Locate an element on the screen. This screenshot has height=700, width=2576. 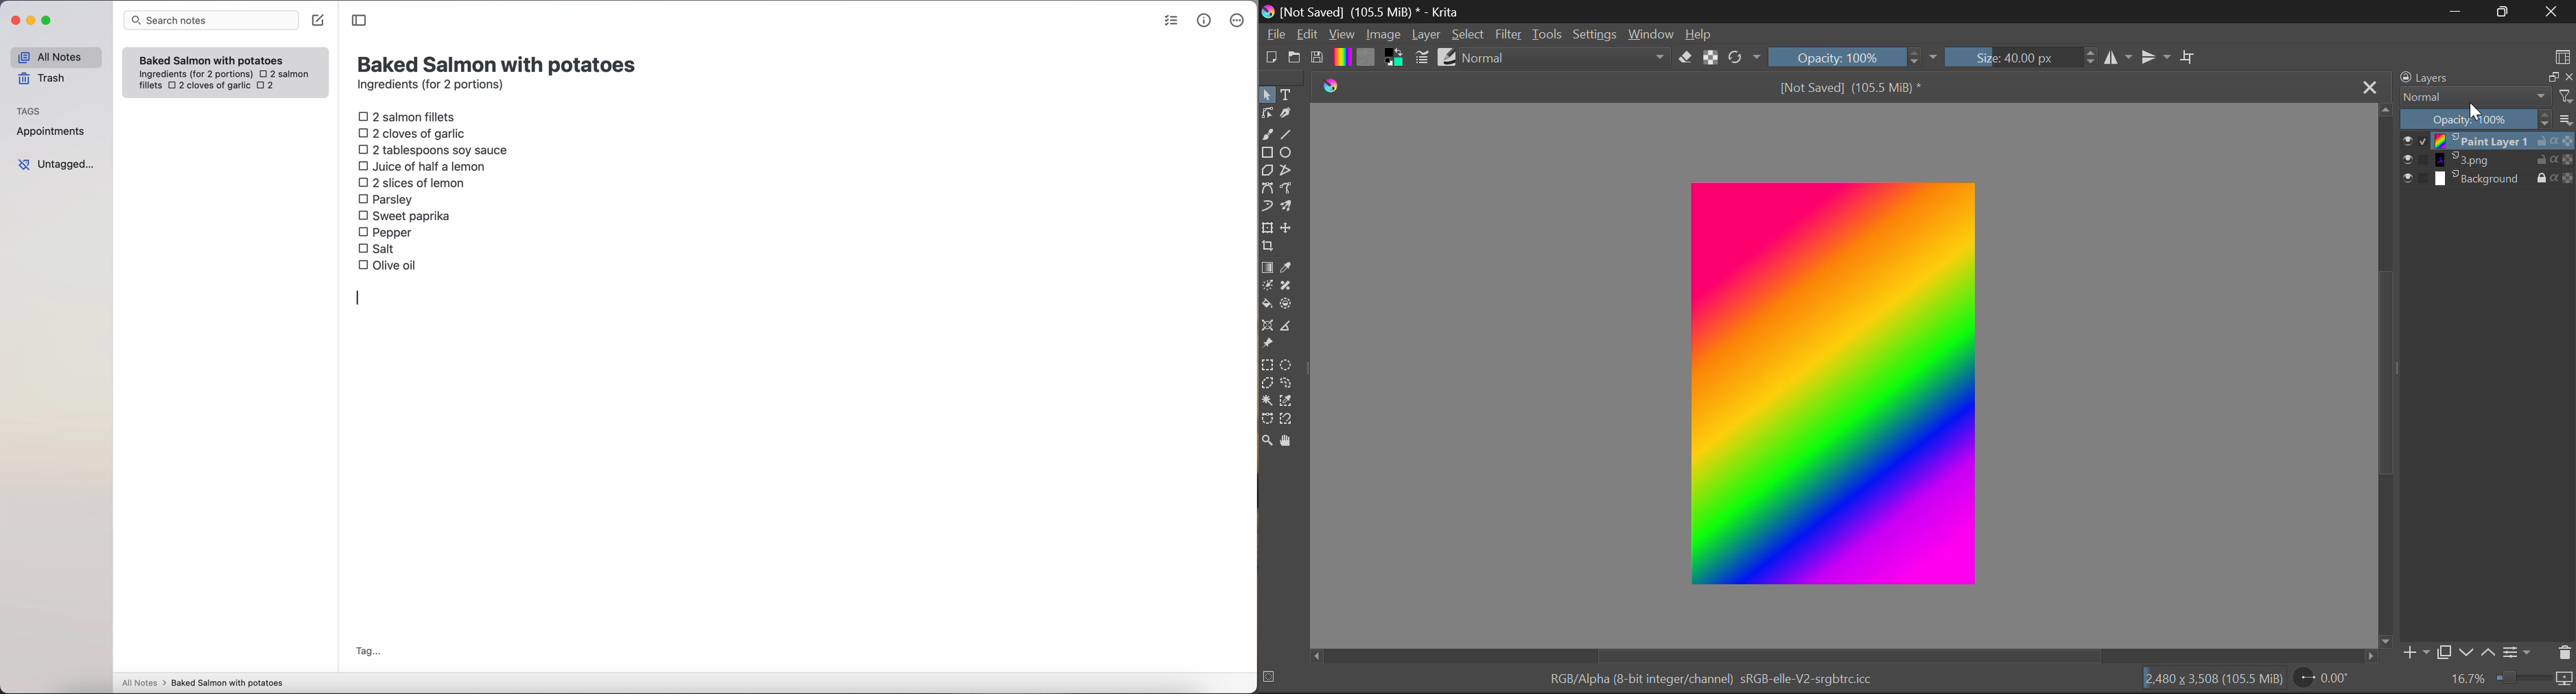
Open is located at coordinates (1297, 57).